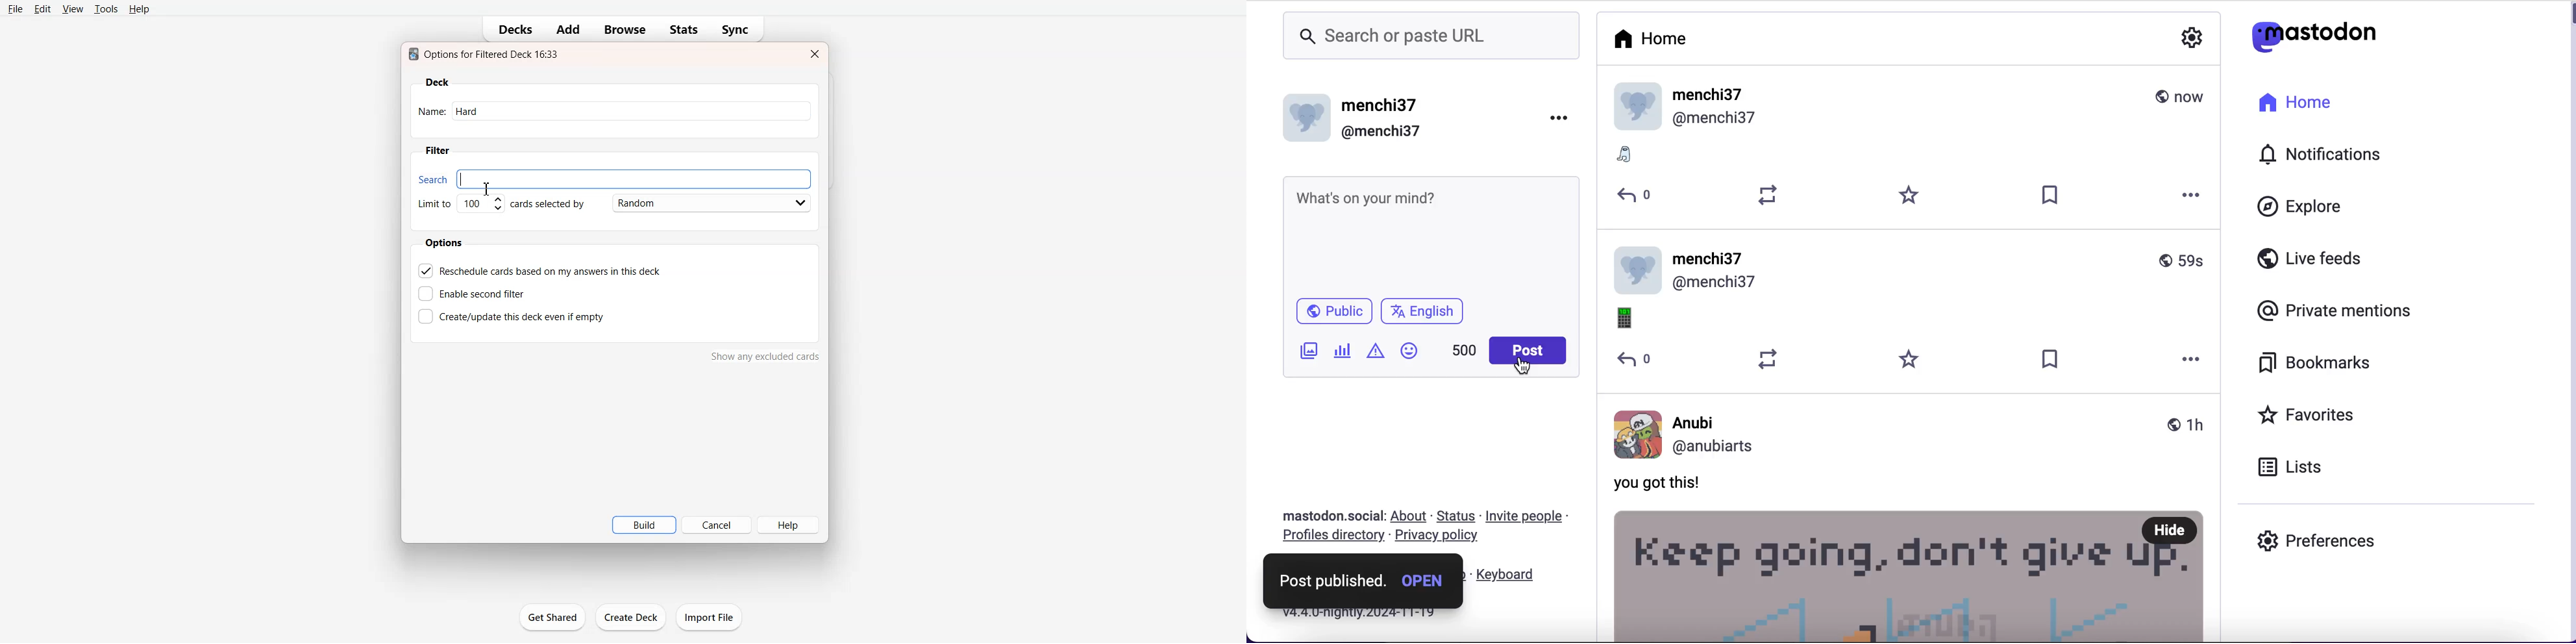 The image size is (2576, 644). What do you see at coordinates (1637, 196) in the screenshot?
I see `reply` at bounding box center [1637, 196].